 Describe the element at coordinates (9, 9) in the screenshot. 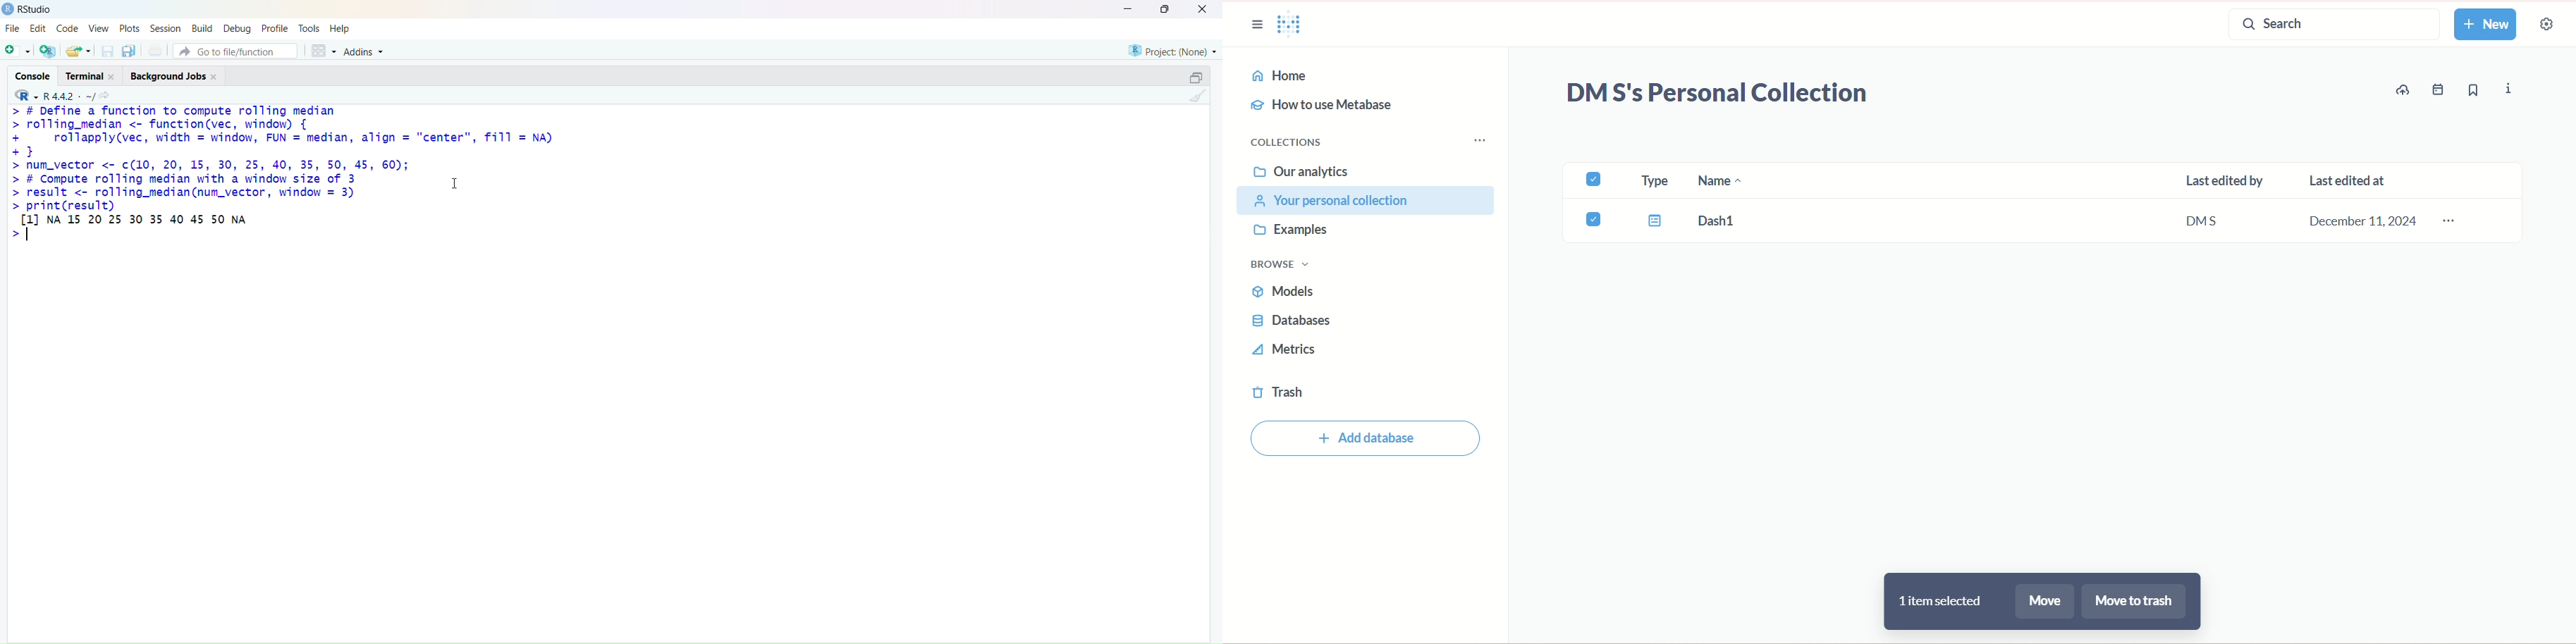

I see `logo` at that location.